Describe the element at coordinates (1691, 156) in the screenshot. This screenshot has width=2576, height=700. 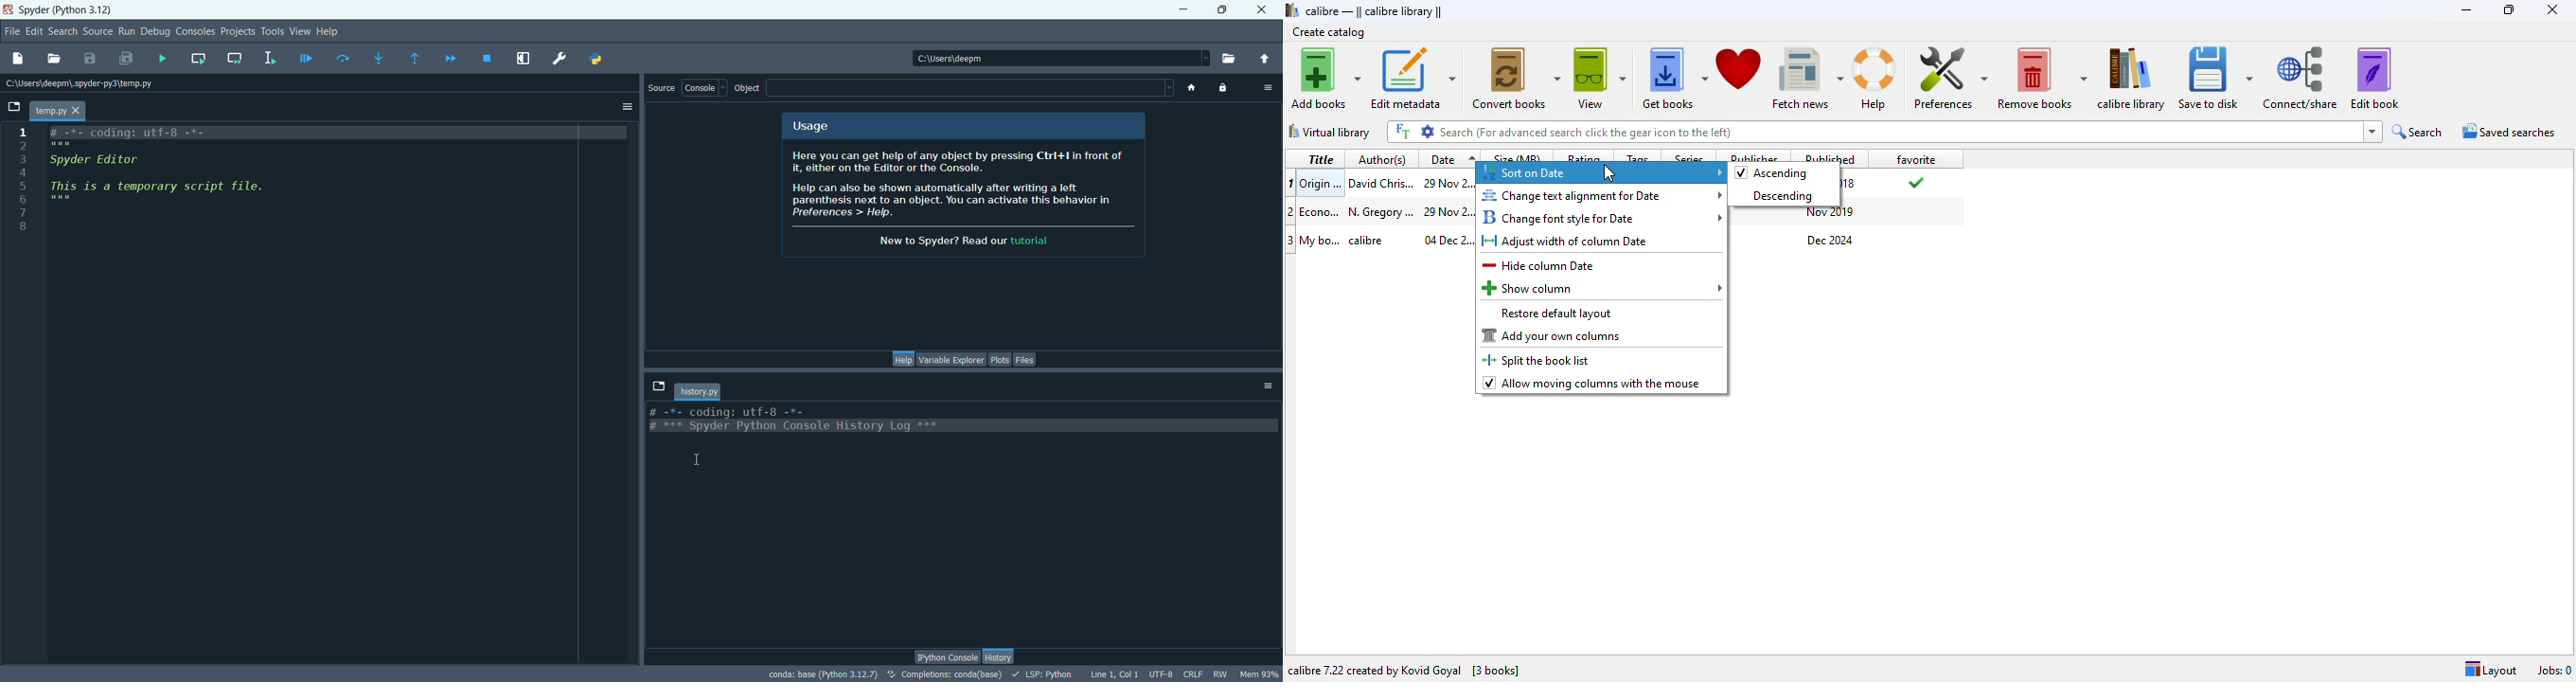
I see `series` at that location.